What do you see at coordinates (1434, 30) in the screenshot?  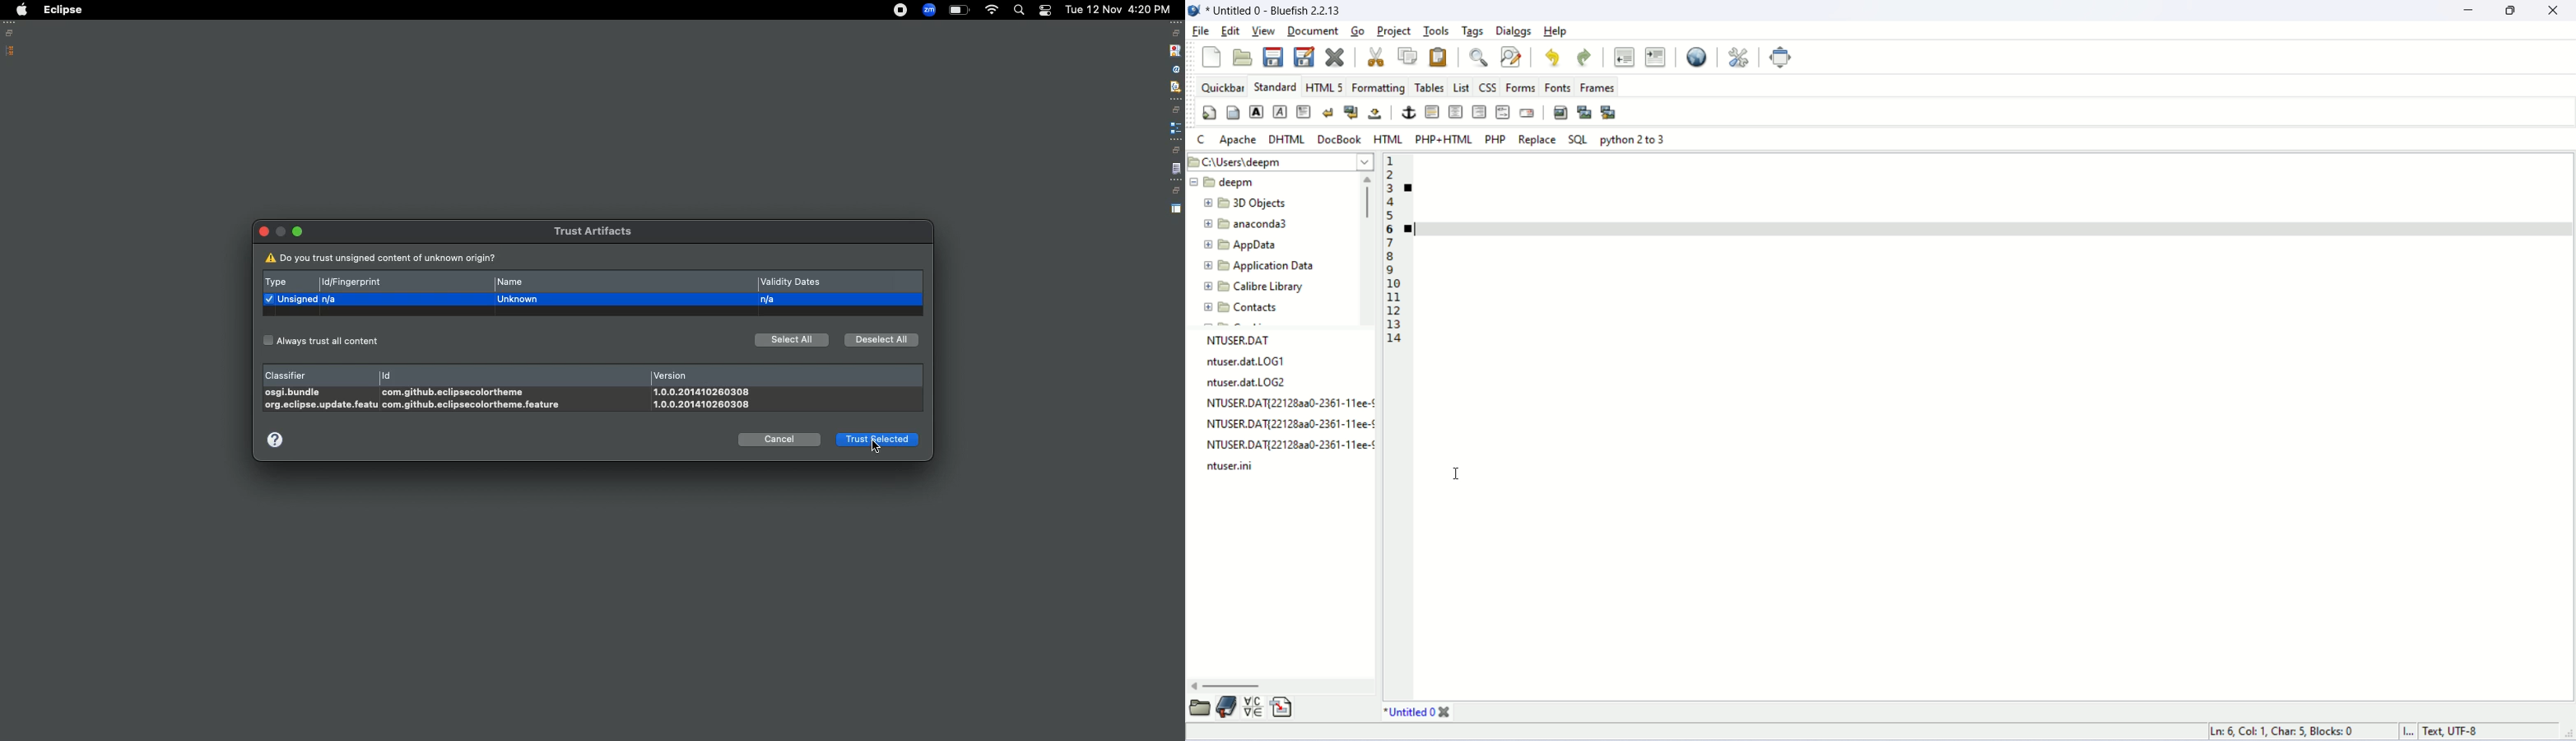 I see `tools` at bounding box center [1434, 30].